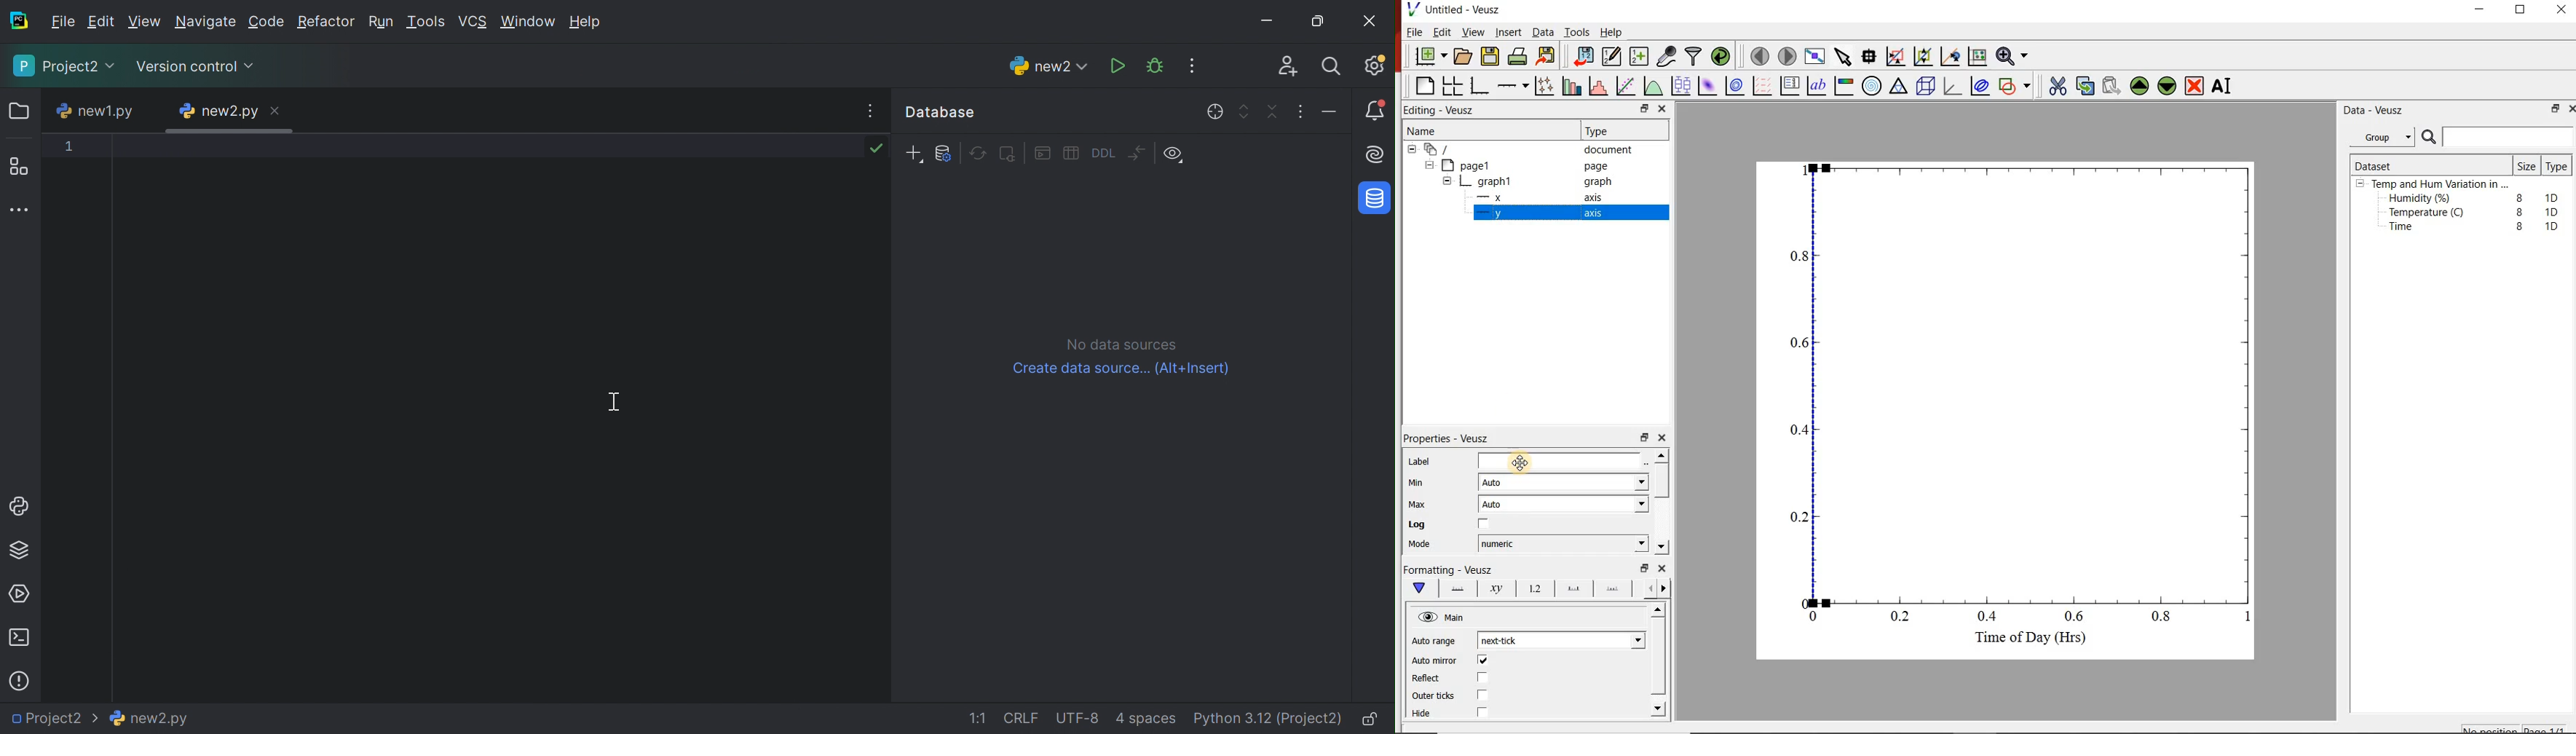 This screenshot has height=756, width=2576. What do you see at coordinates (2409, 230) in the screenshot?
I see `Time` at bounding box center [2409, 230].